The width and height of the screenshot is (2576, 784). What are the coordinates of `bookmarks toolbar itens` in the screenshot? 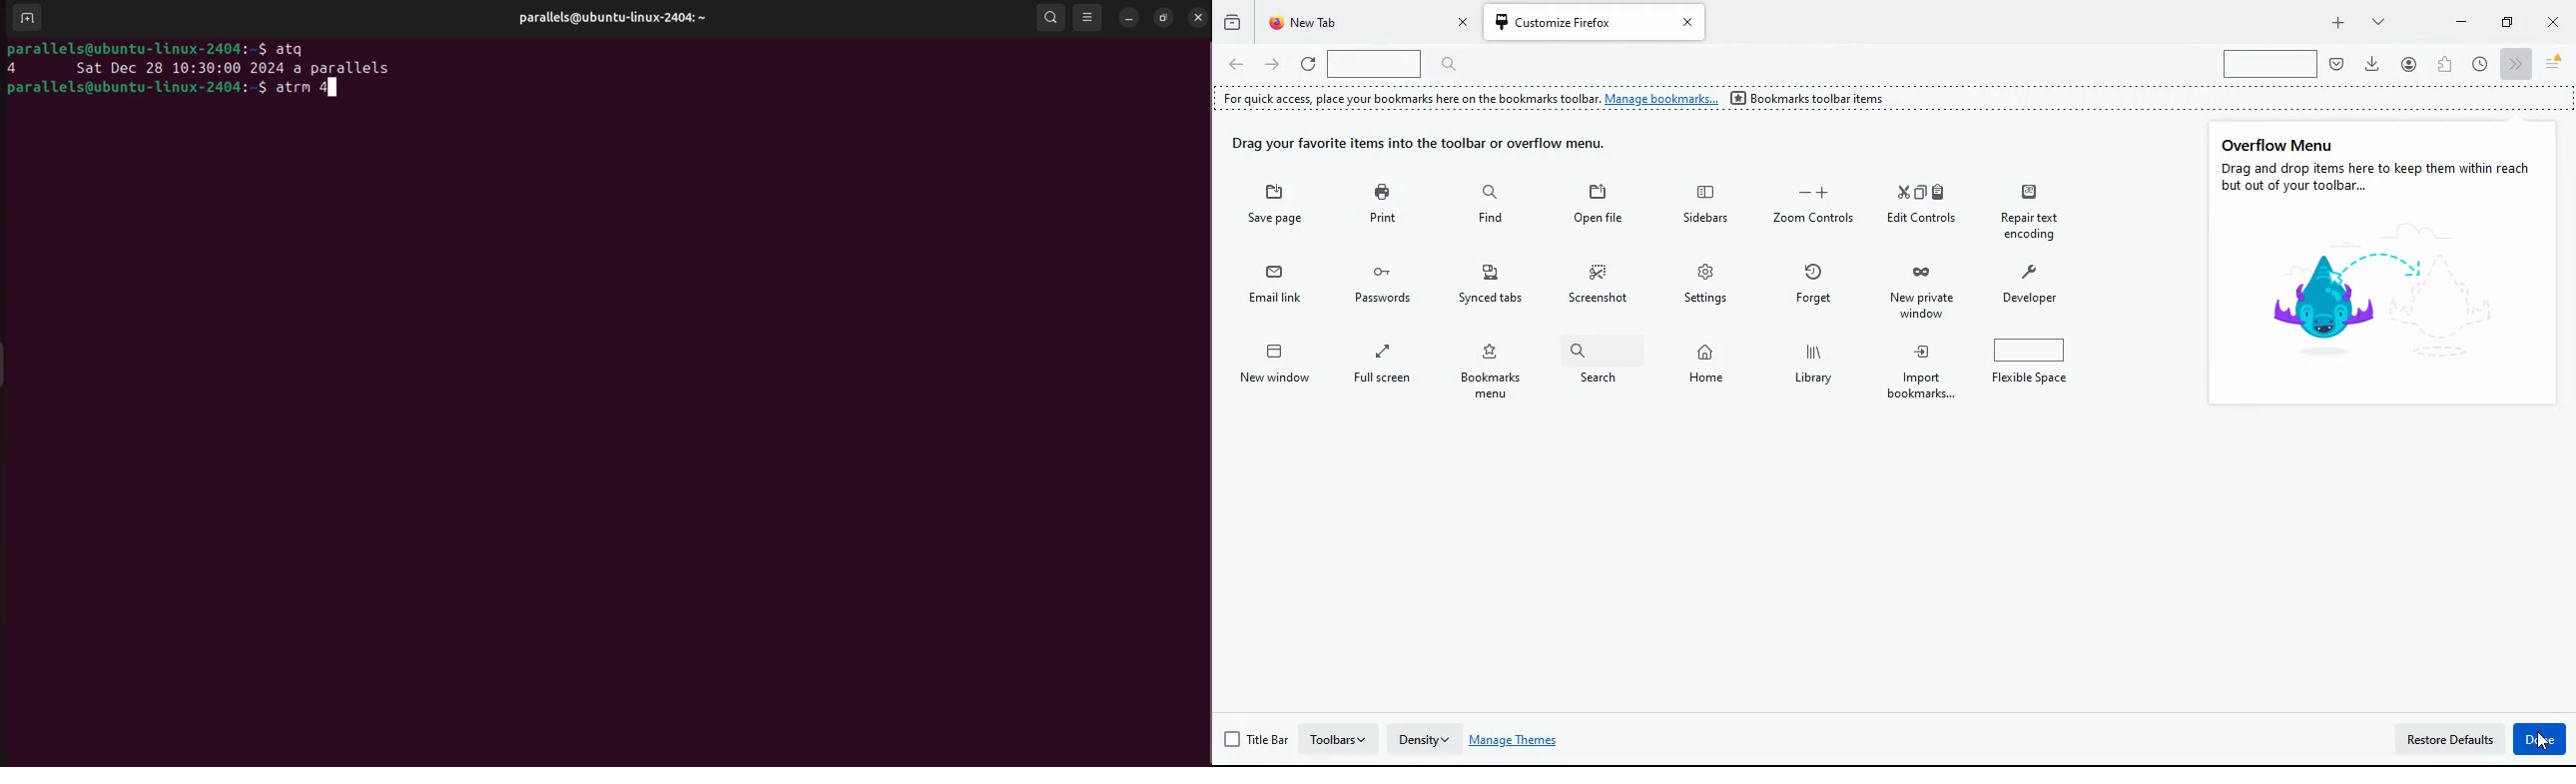 It's located at (1813, 100).